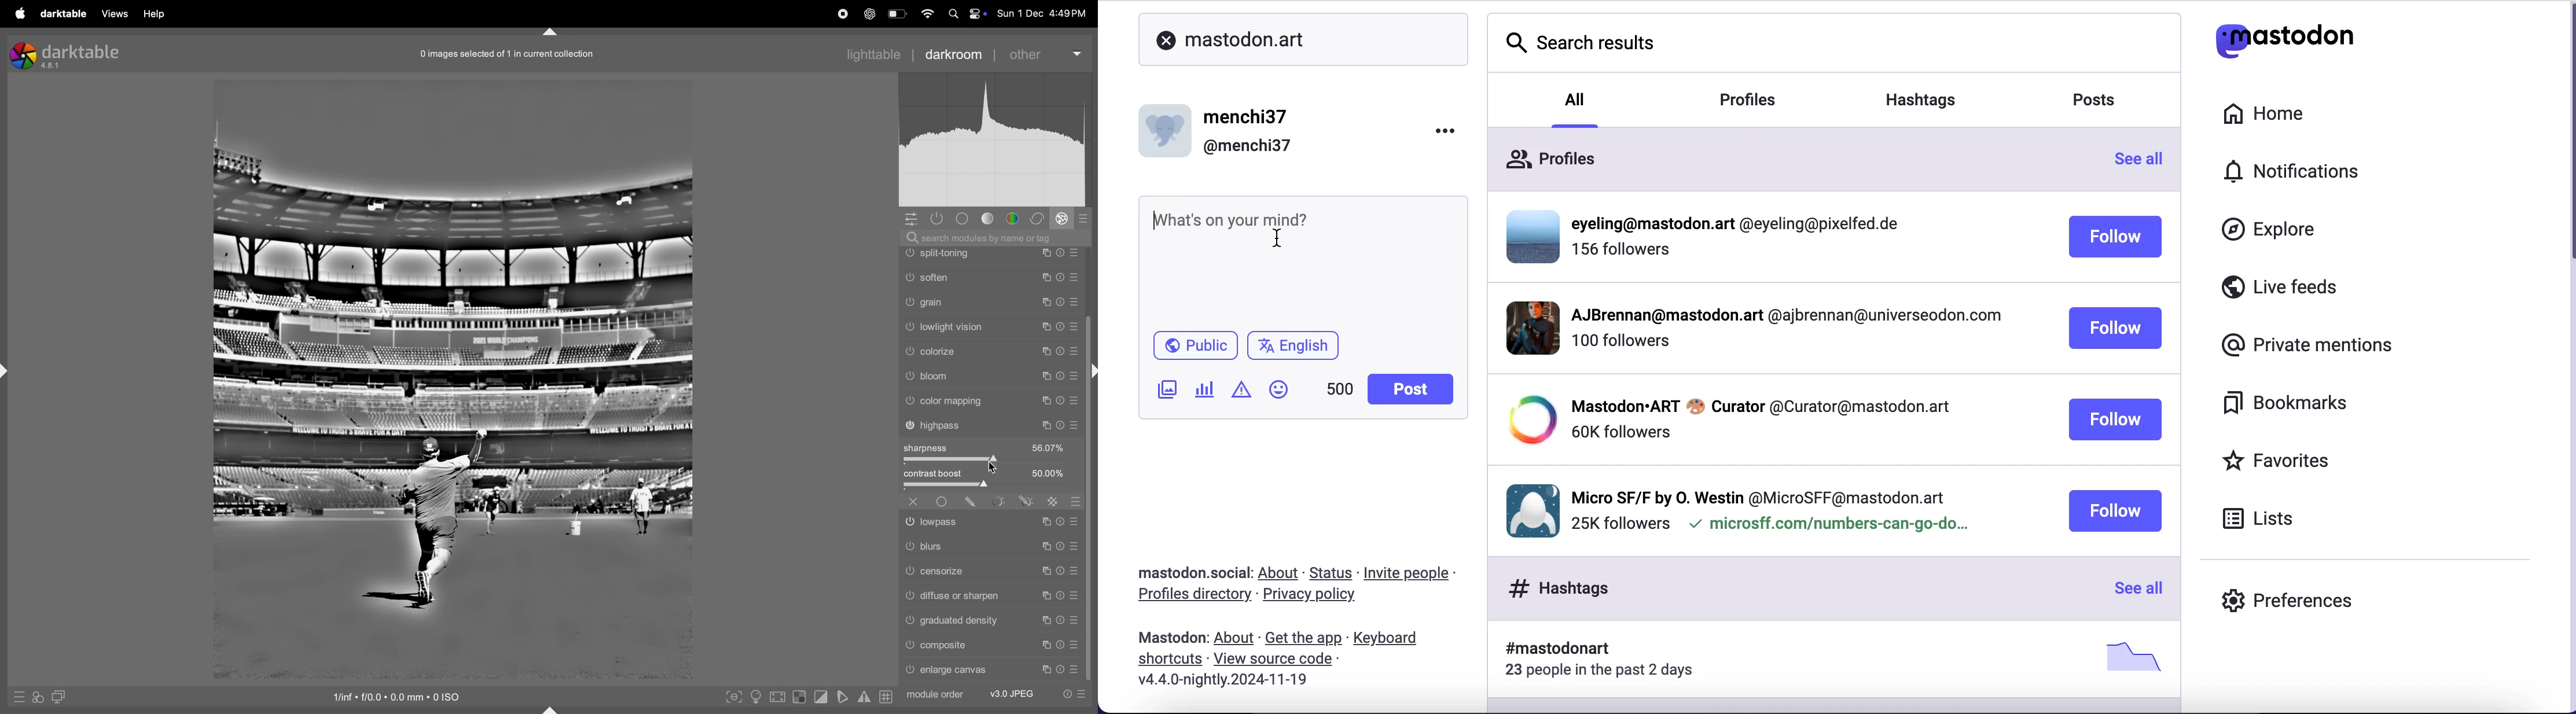 The image size is (2576, 728). I want to click on mastodon.social, so click(1190, 572).